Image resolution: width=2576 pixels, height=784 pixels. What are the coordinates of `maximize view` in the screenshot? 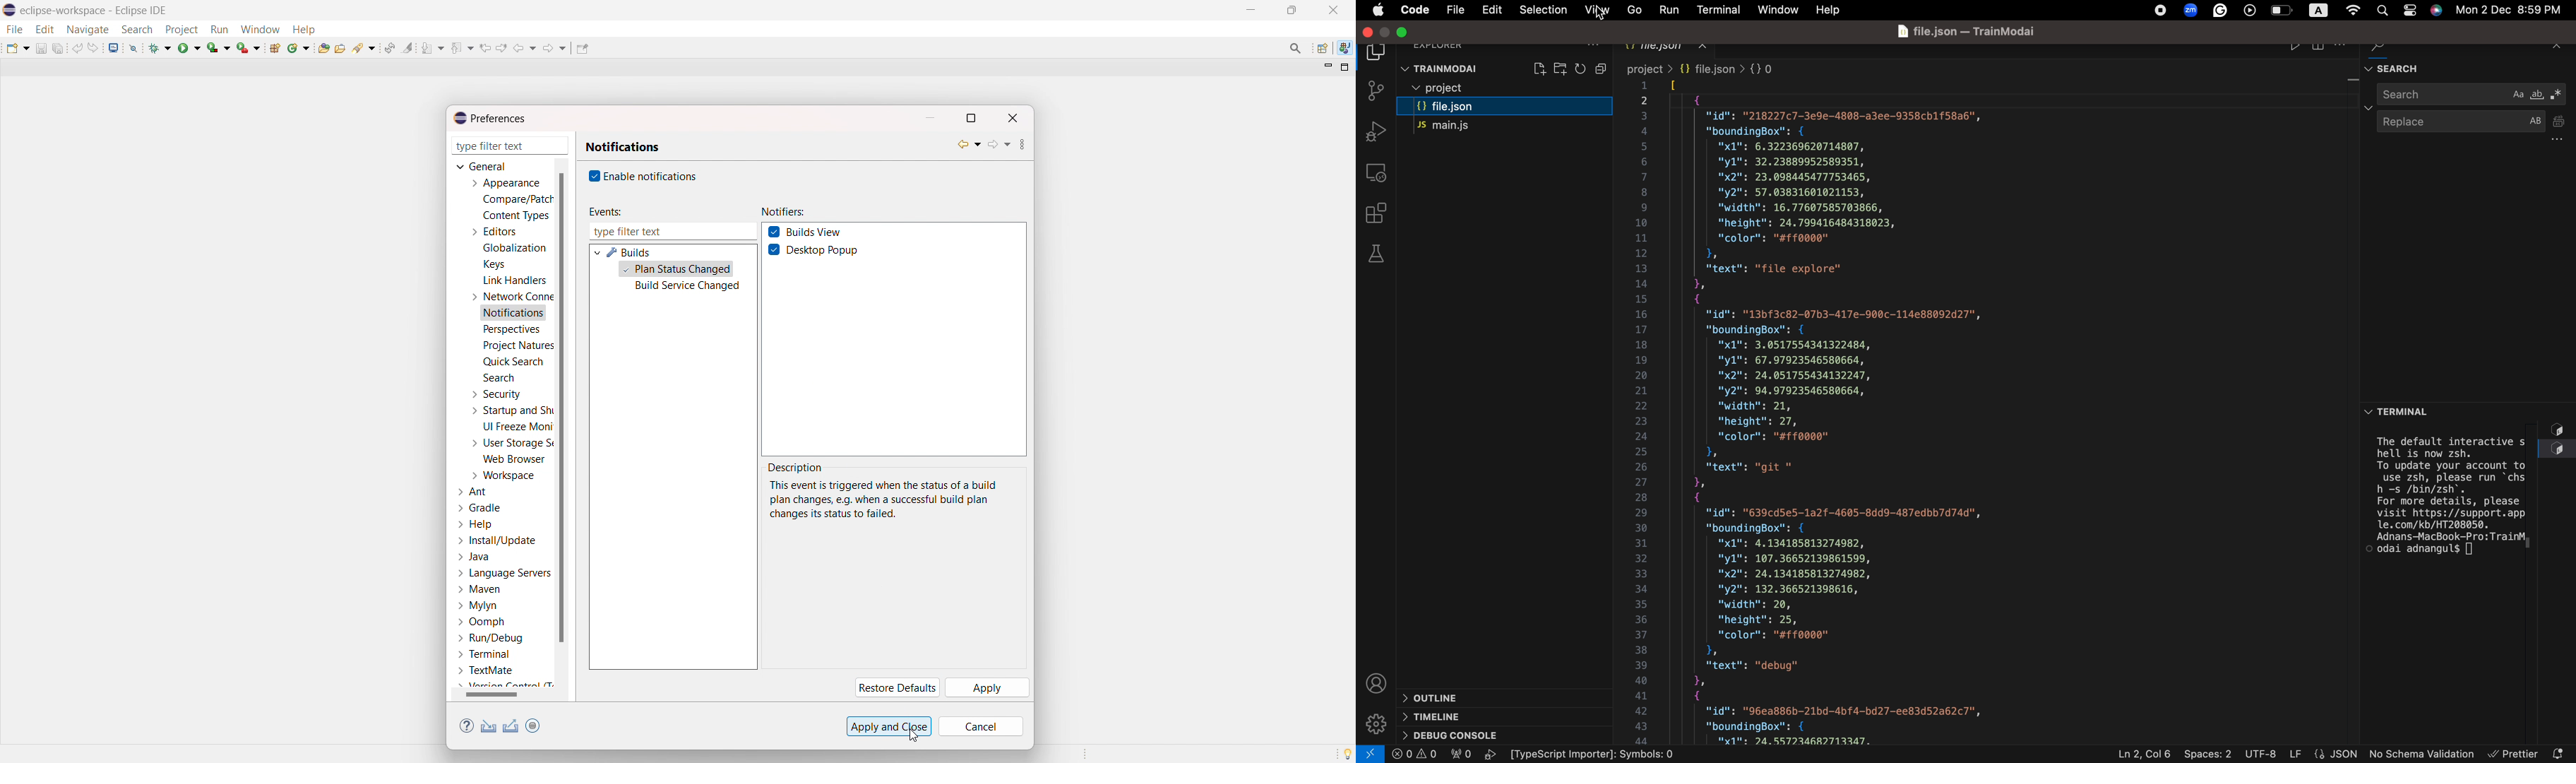 It's located at (1345, 67).